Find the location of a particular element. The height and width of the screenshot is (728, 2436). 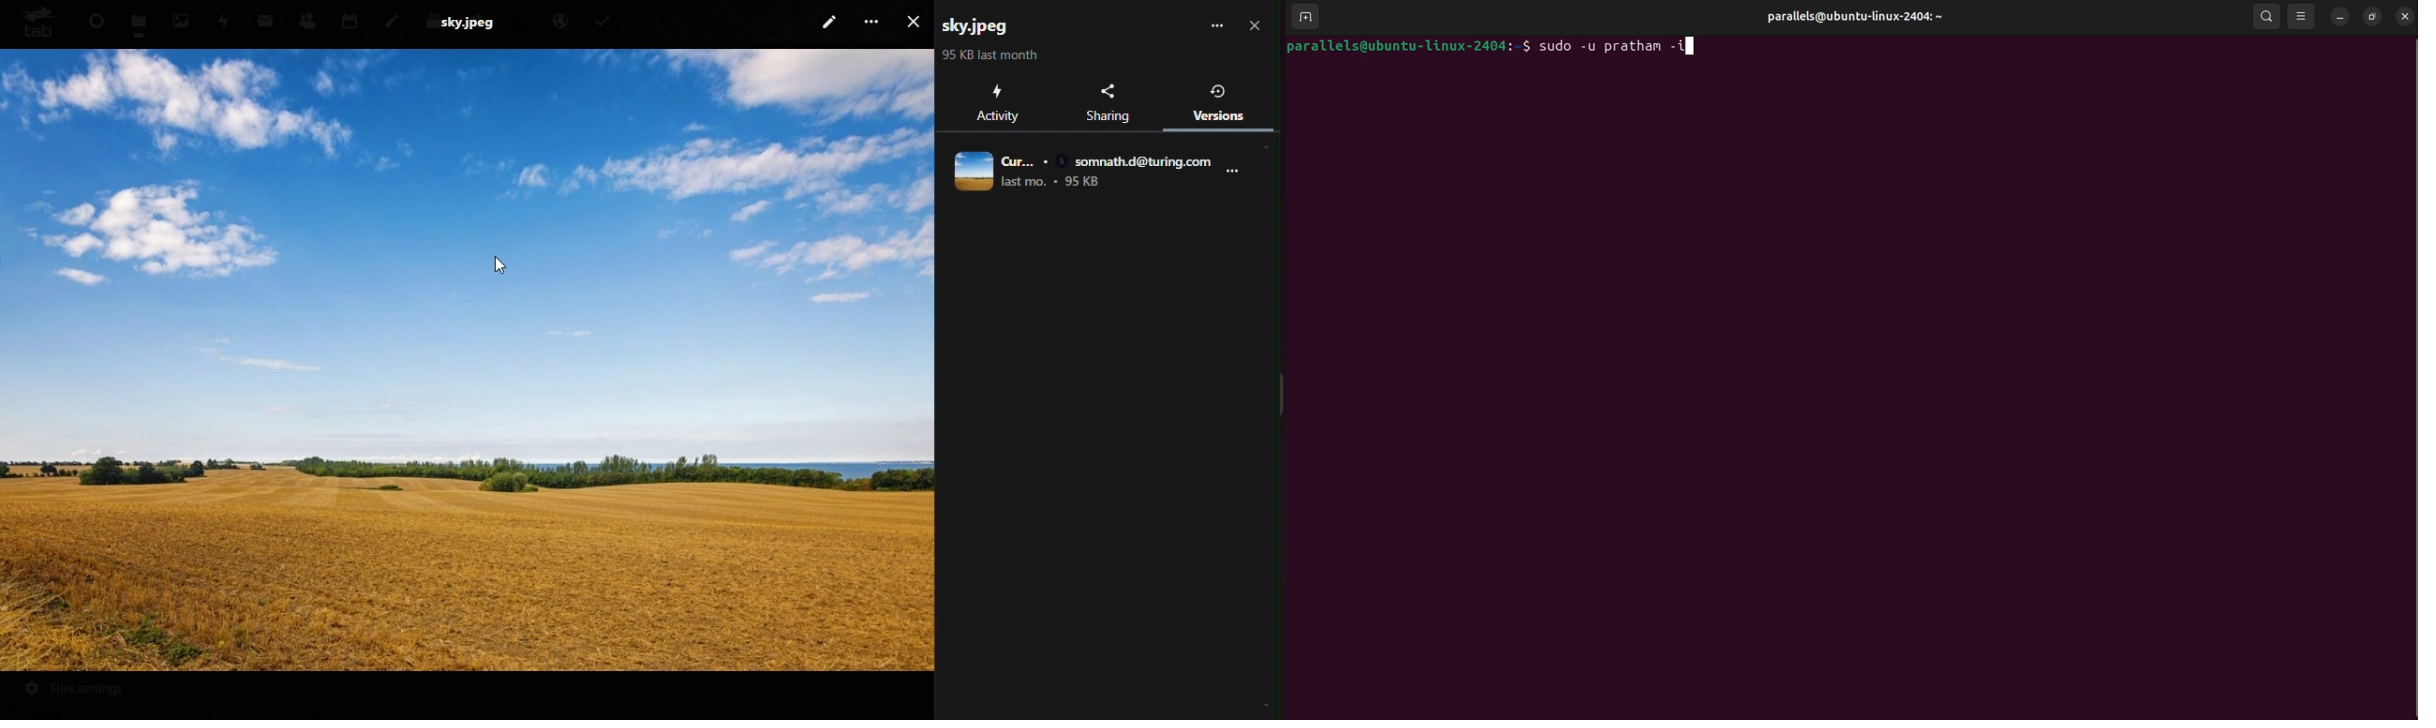

mail is located at coordinates (266, 20).